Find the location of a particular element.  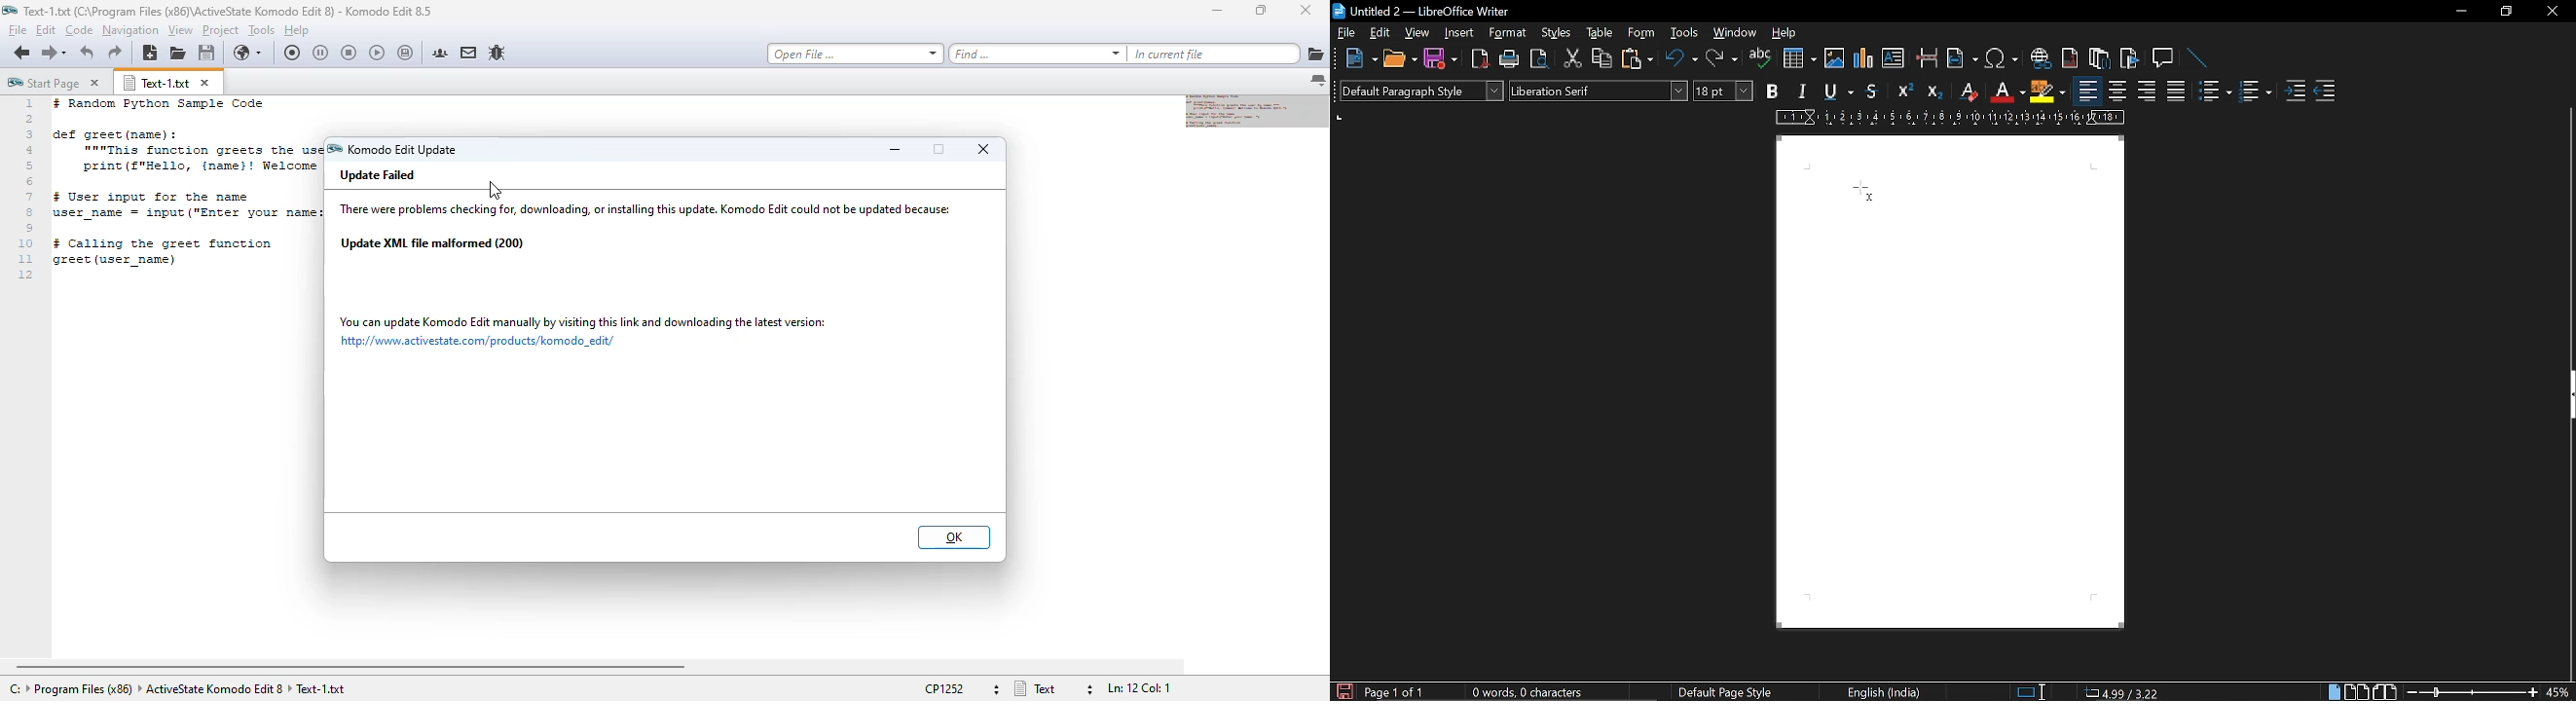

tools is located at coordinates (1682, 34).